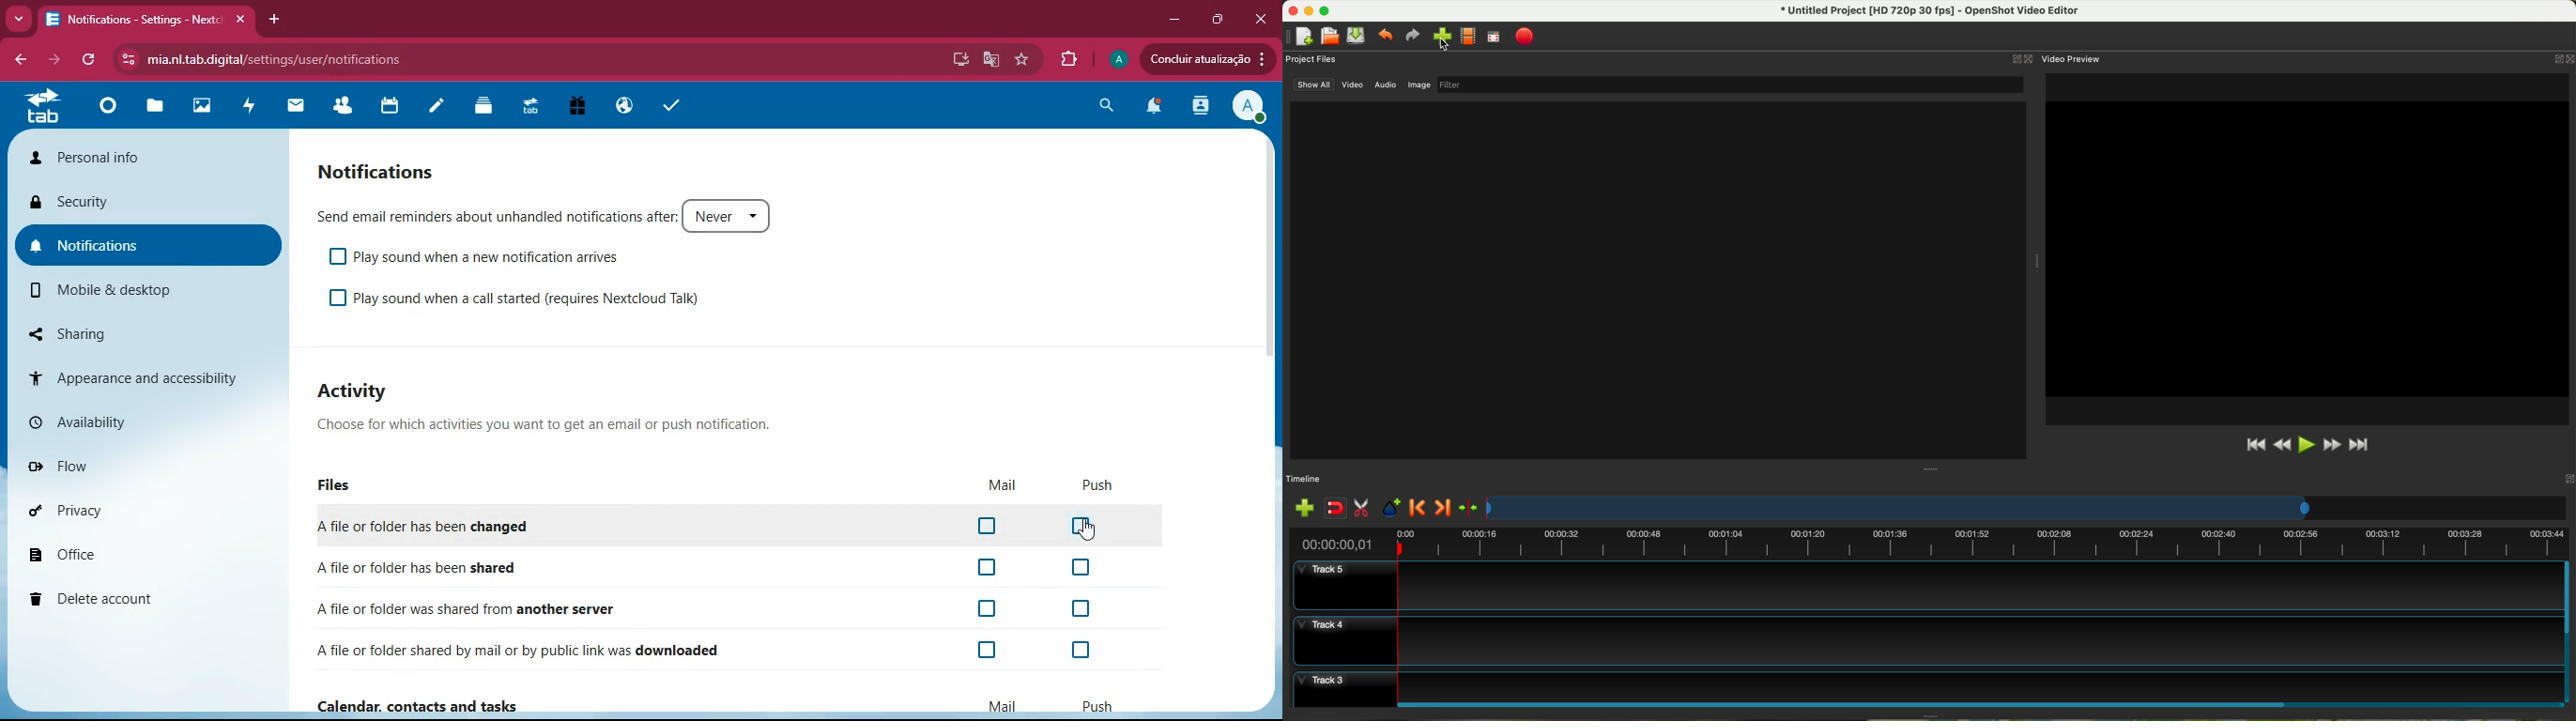  What do you see at coordinates (1217, 21) in the screenshot?
I see `maximize` at bounding box center [1217, 21].